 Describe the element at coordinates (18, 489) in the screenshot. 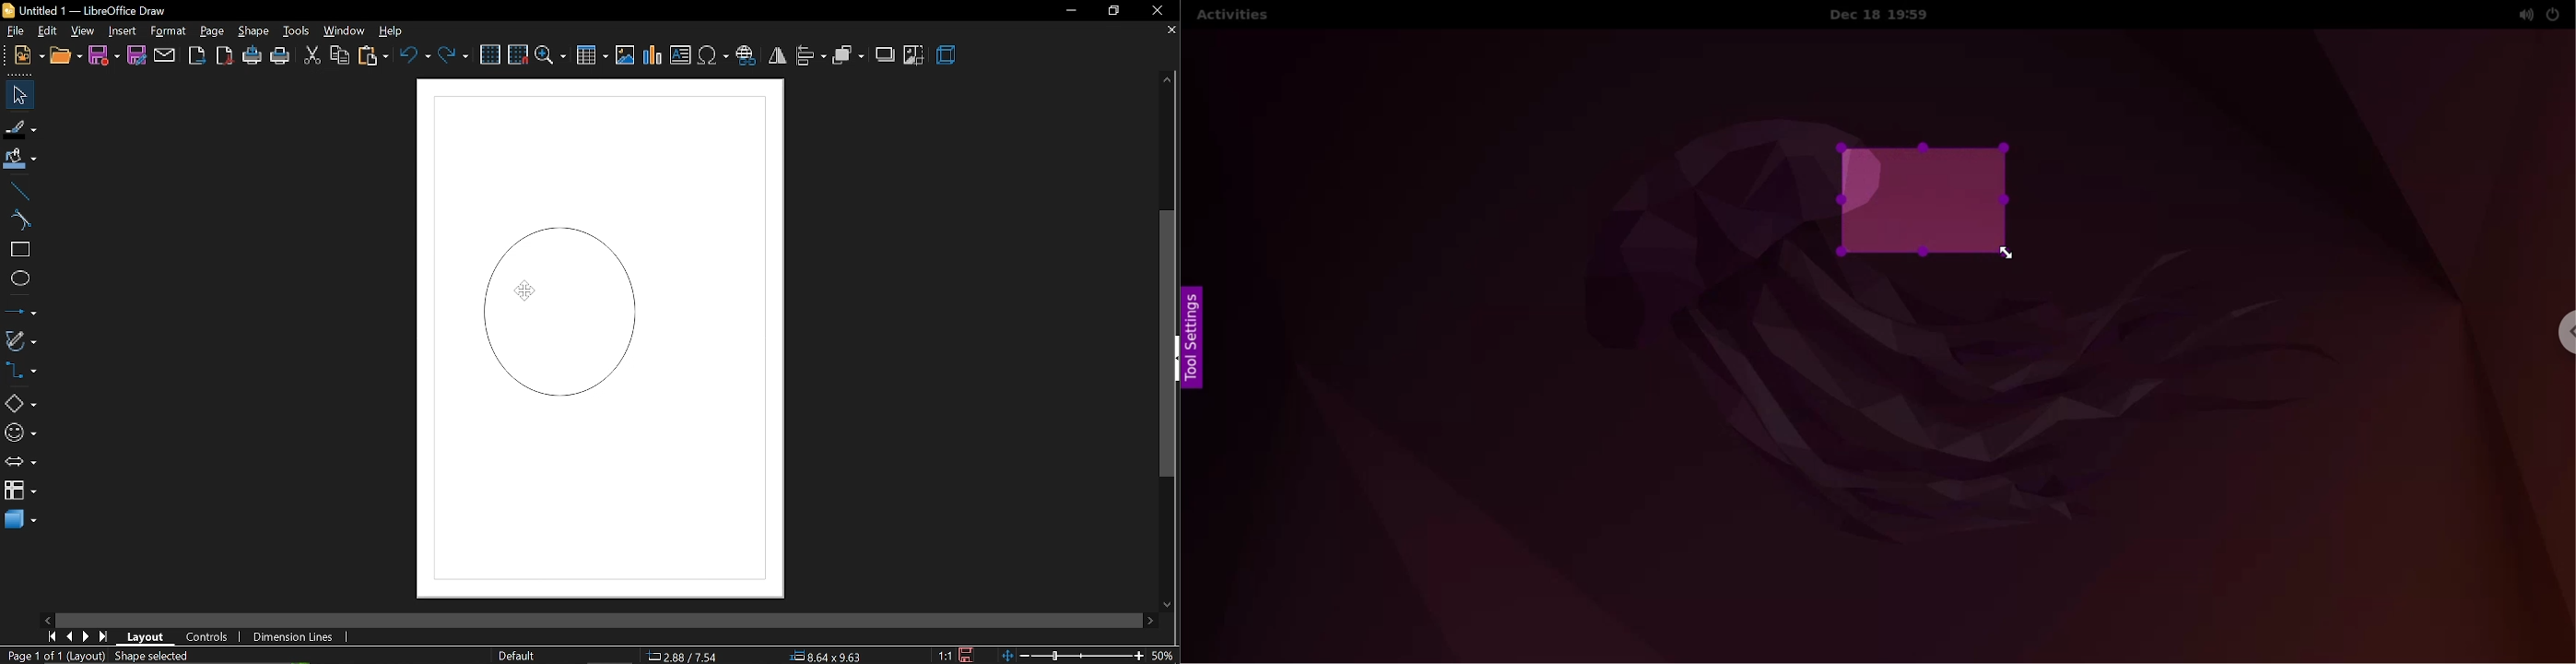

I see `flowchart` at that location.